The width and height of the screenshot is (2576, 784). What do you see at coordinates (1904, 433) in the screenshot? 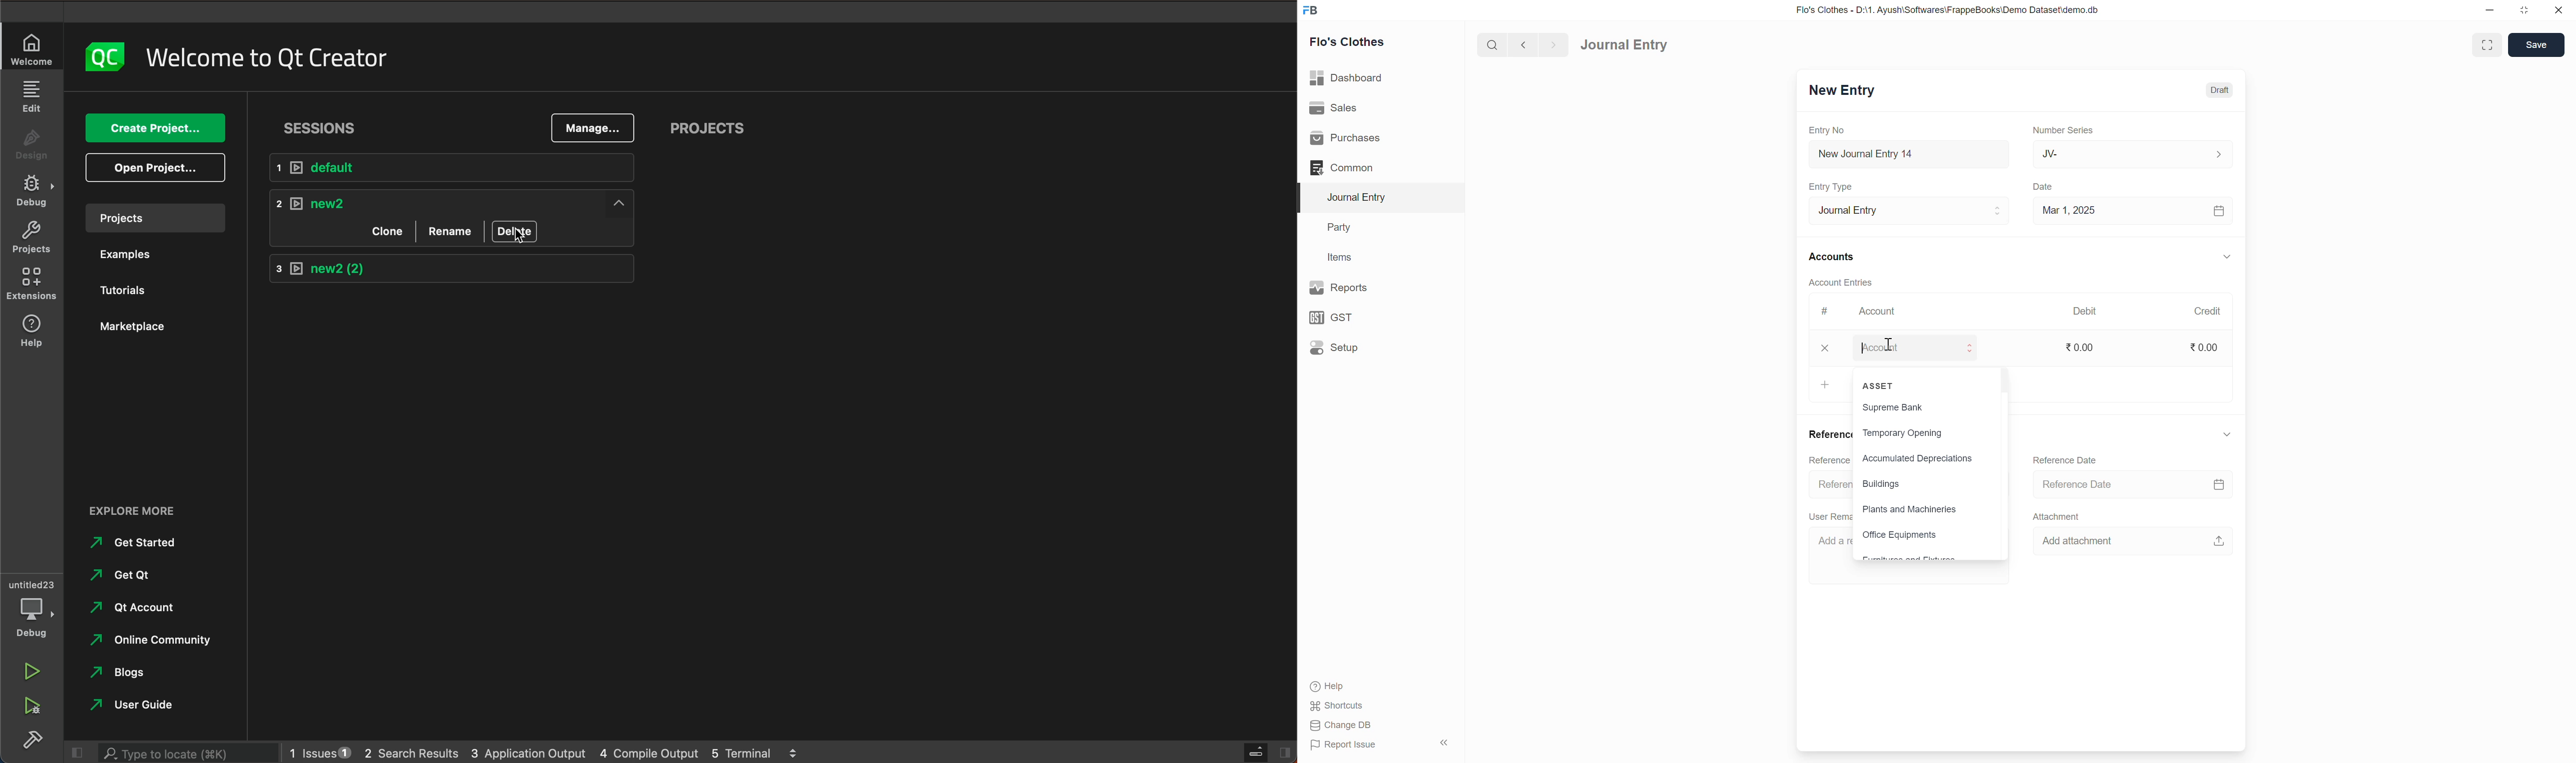
I see `Temporary Opening` at bounding box center [1904, 433].